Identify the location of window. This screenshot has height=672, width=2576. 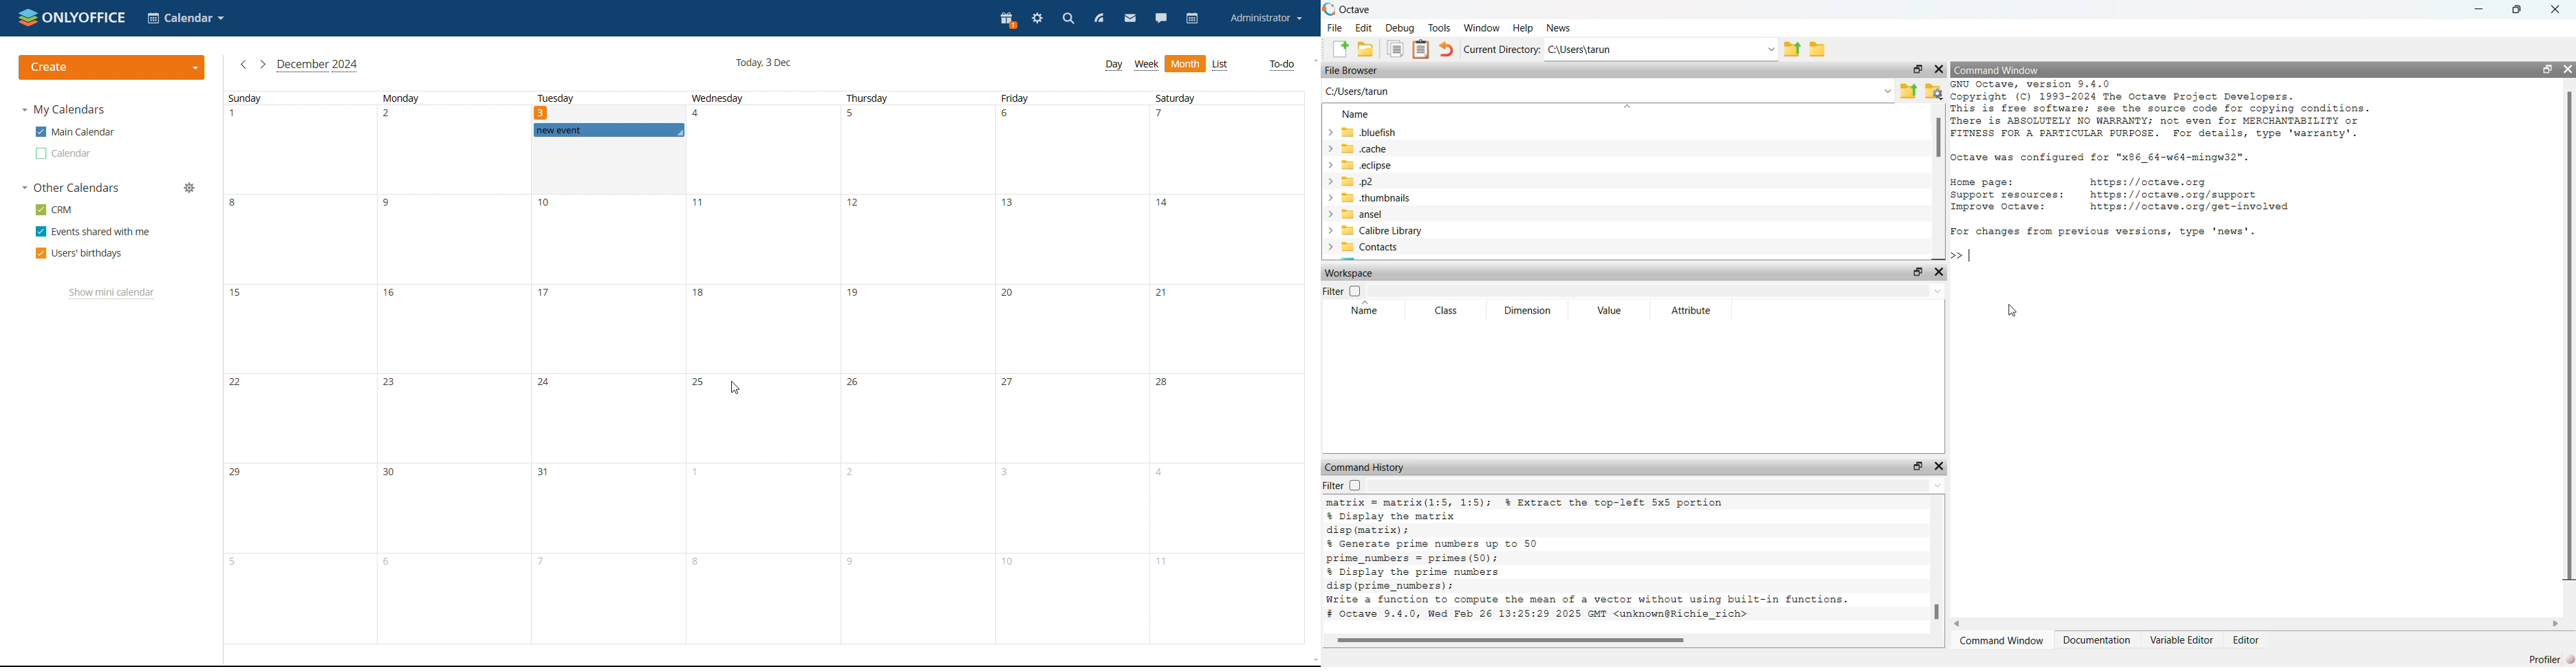
(1482, 27).